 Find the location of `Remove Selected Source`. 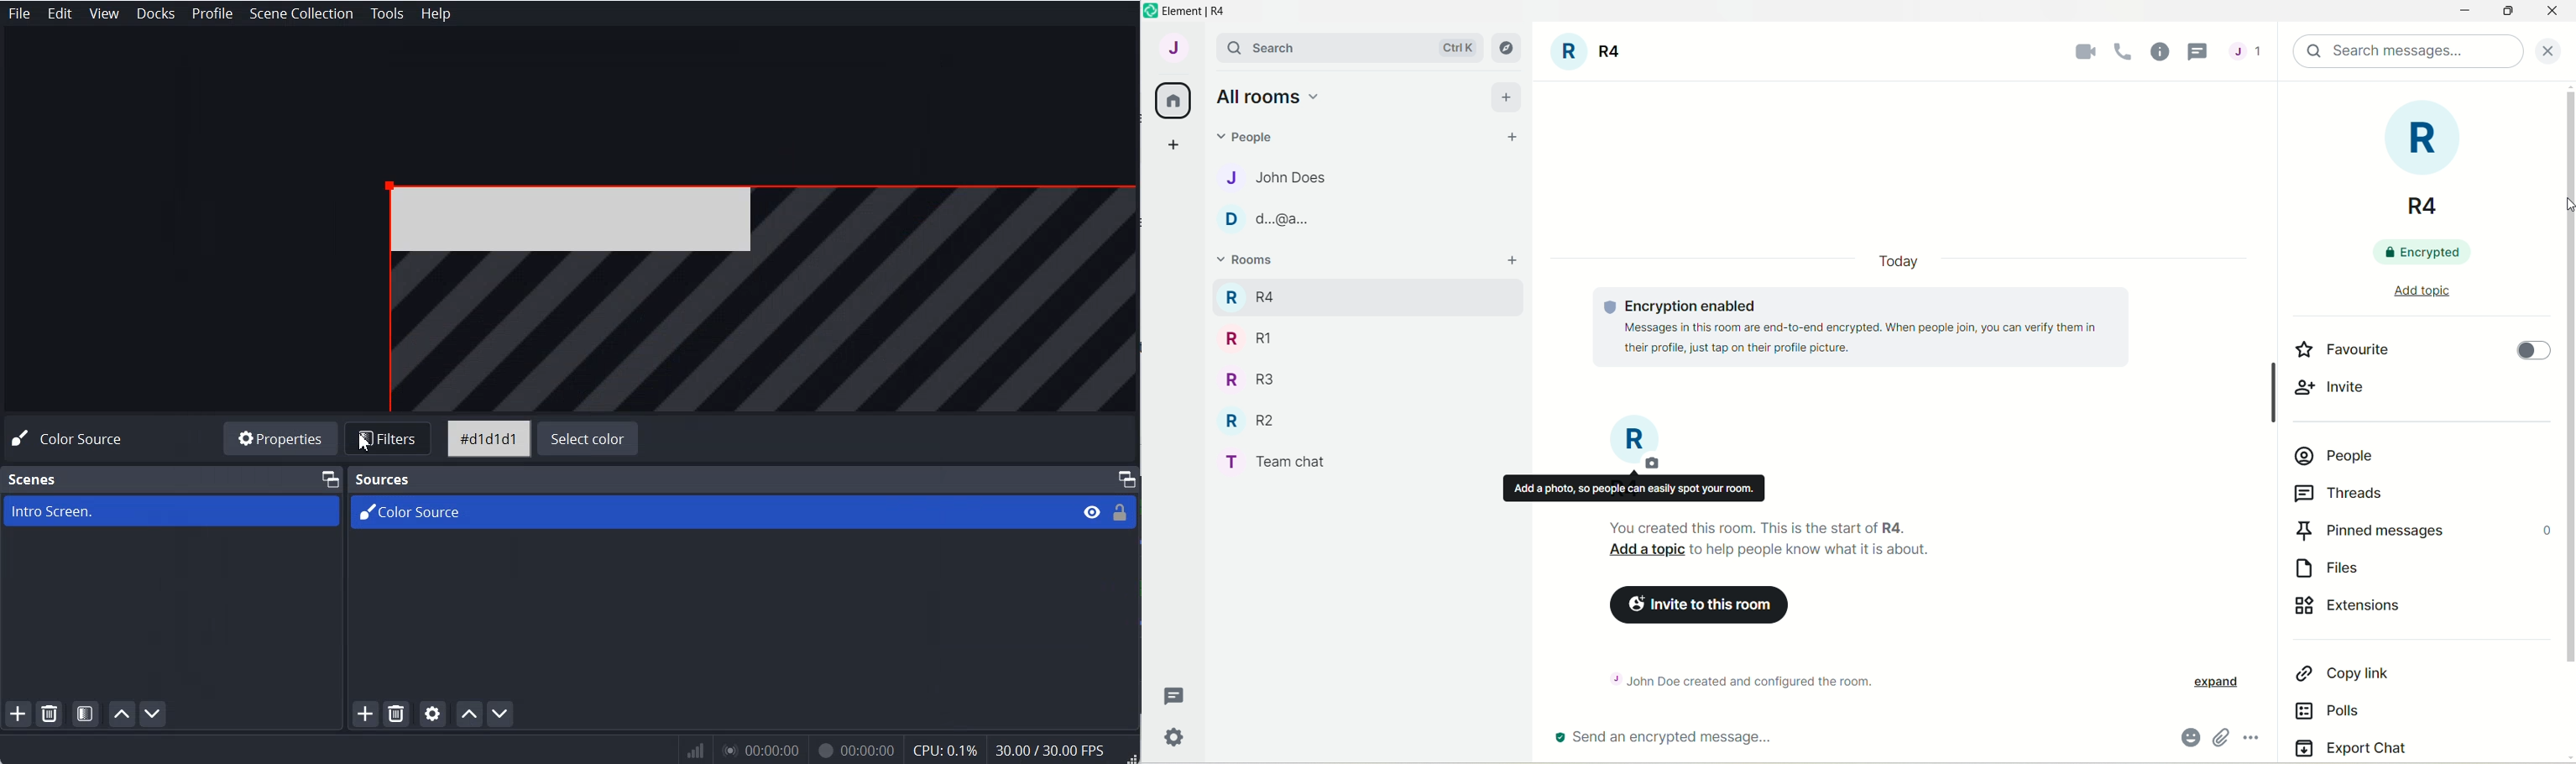

Remove Selected Source is located at coordinates (396, 714).